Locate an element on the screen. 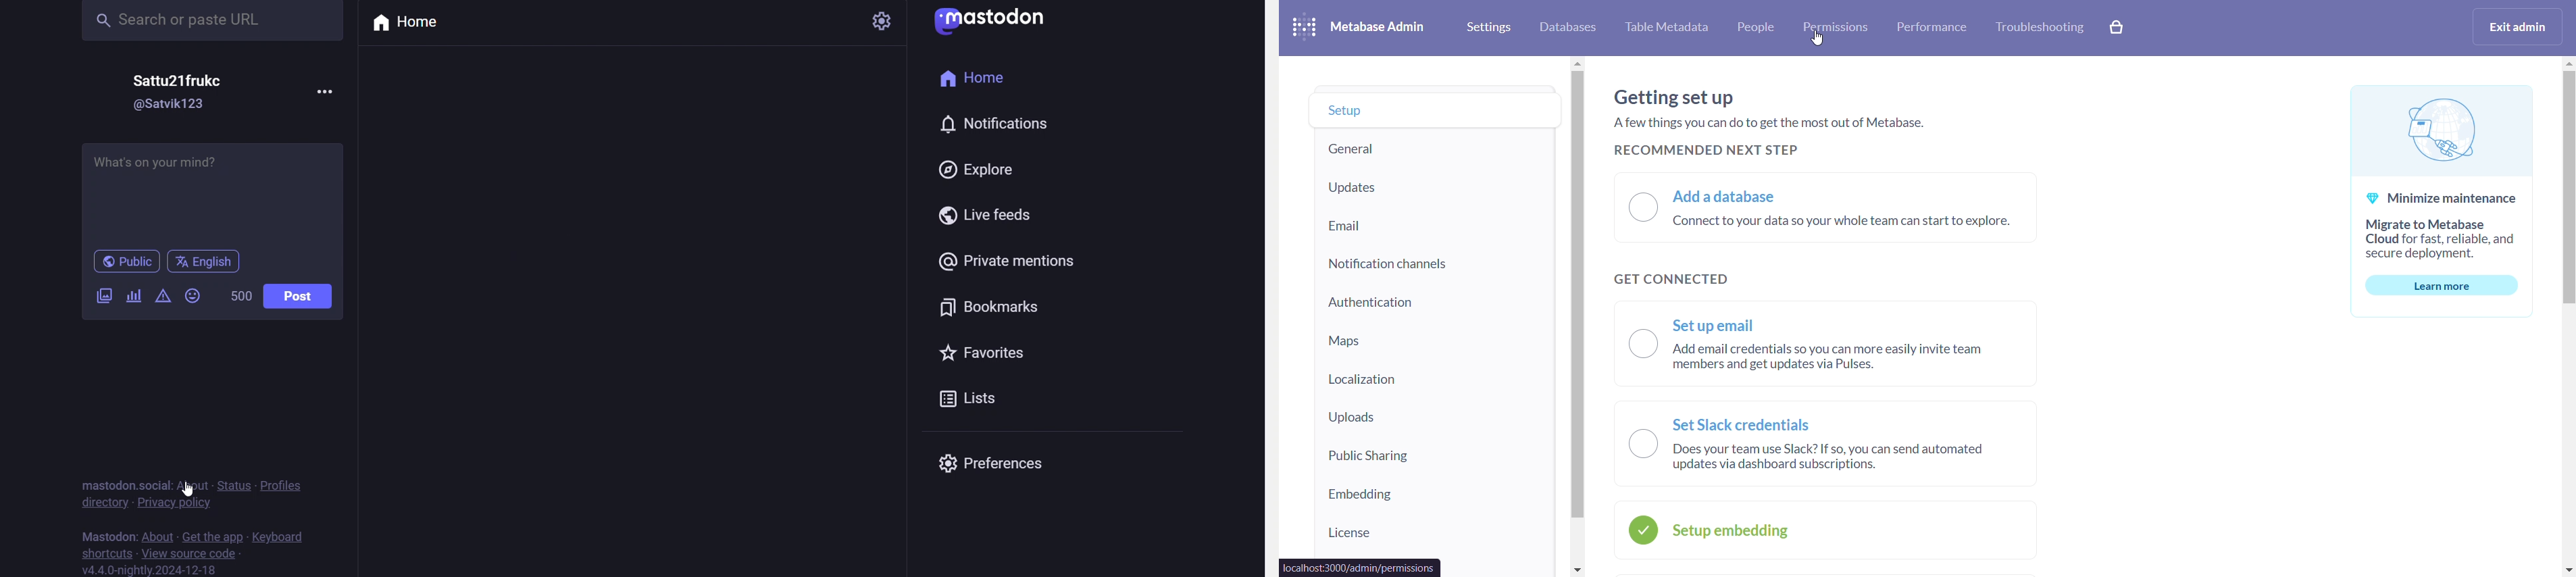 The height and width of the screenshot is (588, 2576). content warning is located at coordinates (161, 296).